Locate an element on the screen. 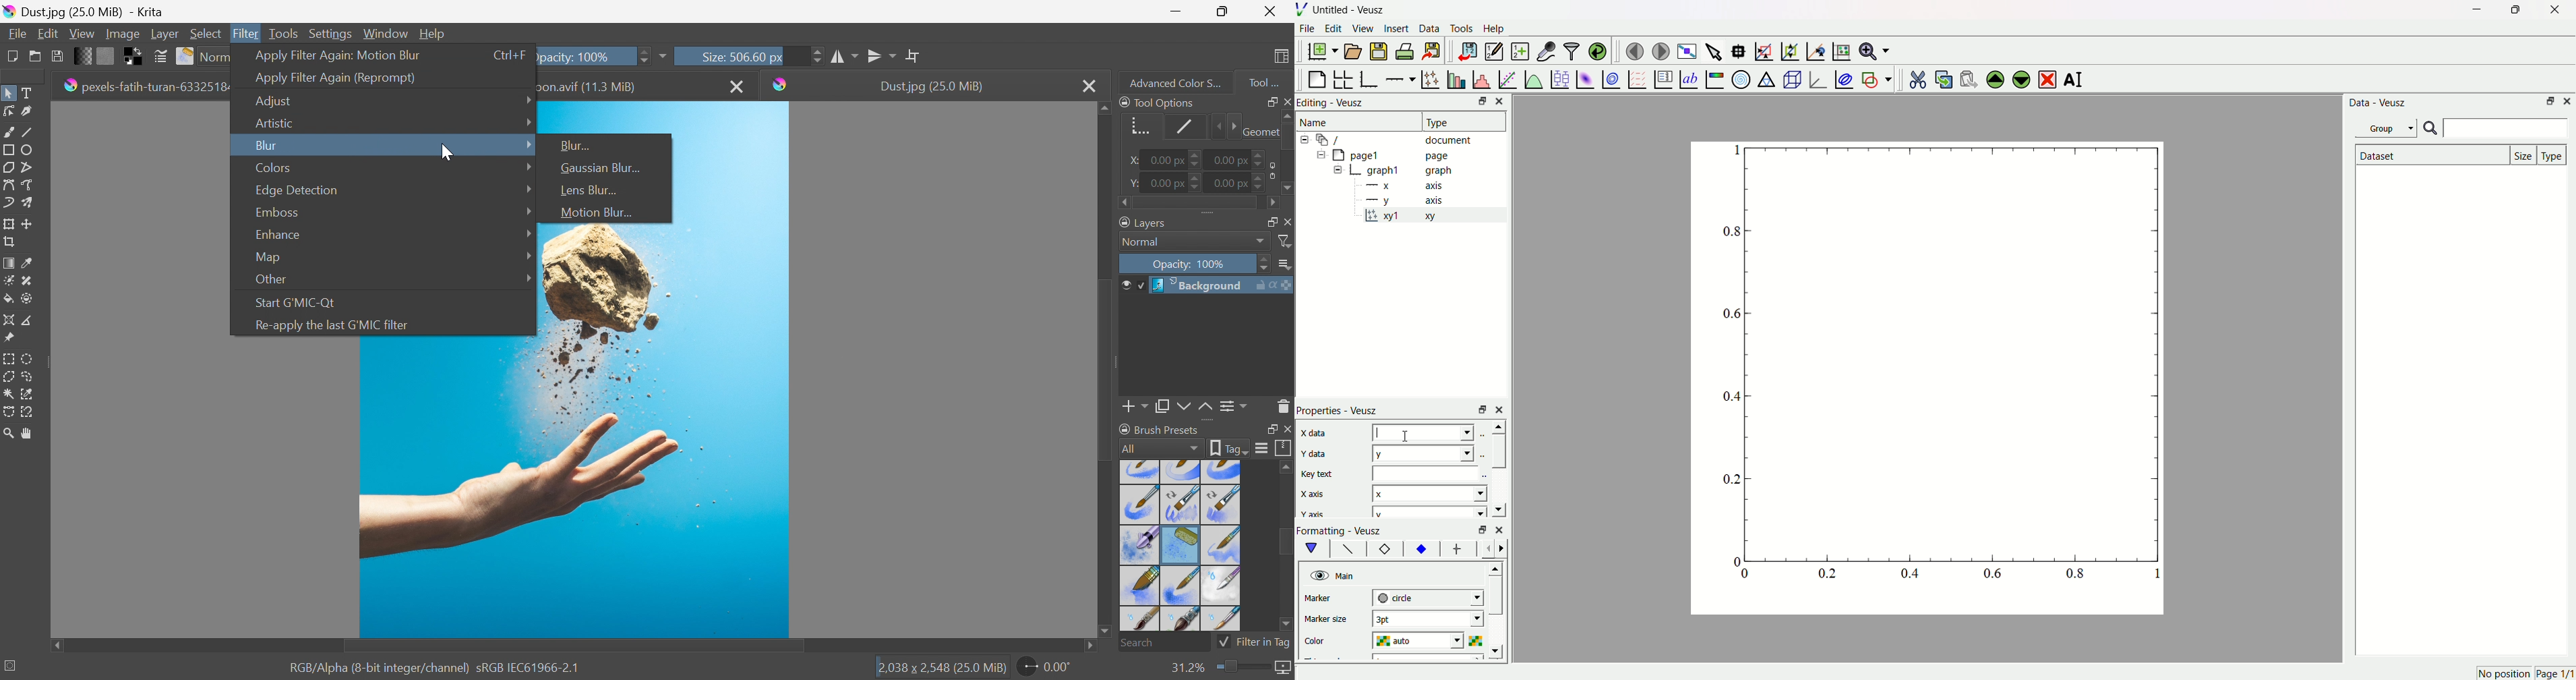 The height and width of the screenshot is (700, 2576). import datasets is located at coordinates (1467, 51).